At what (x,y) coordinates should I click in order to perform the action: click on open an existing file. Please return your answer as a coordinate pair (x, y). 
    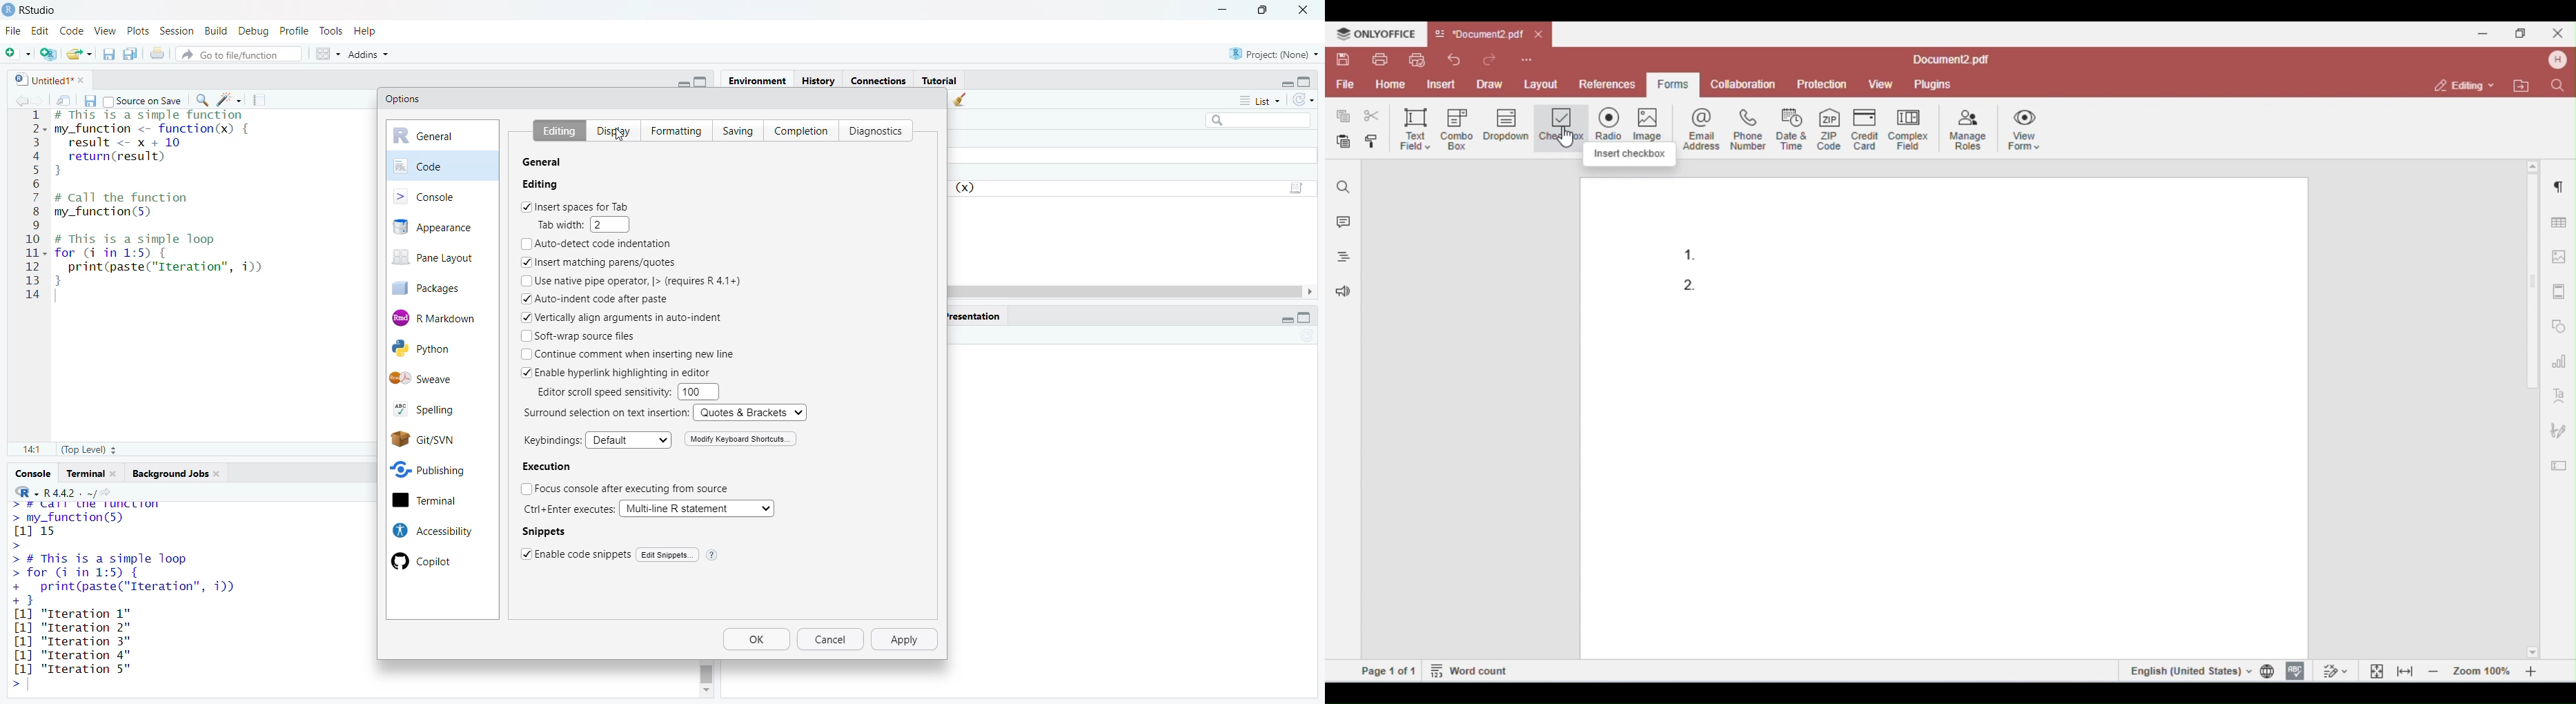
    Looking at the image, I should click on (80, 52).